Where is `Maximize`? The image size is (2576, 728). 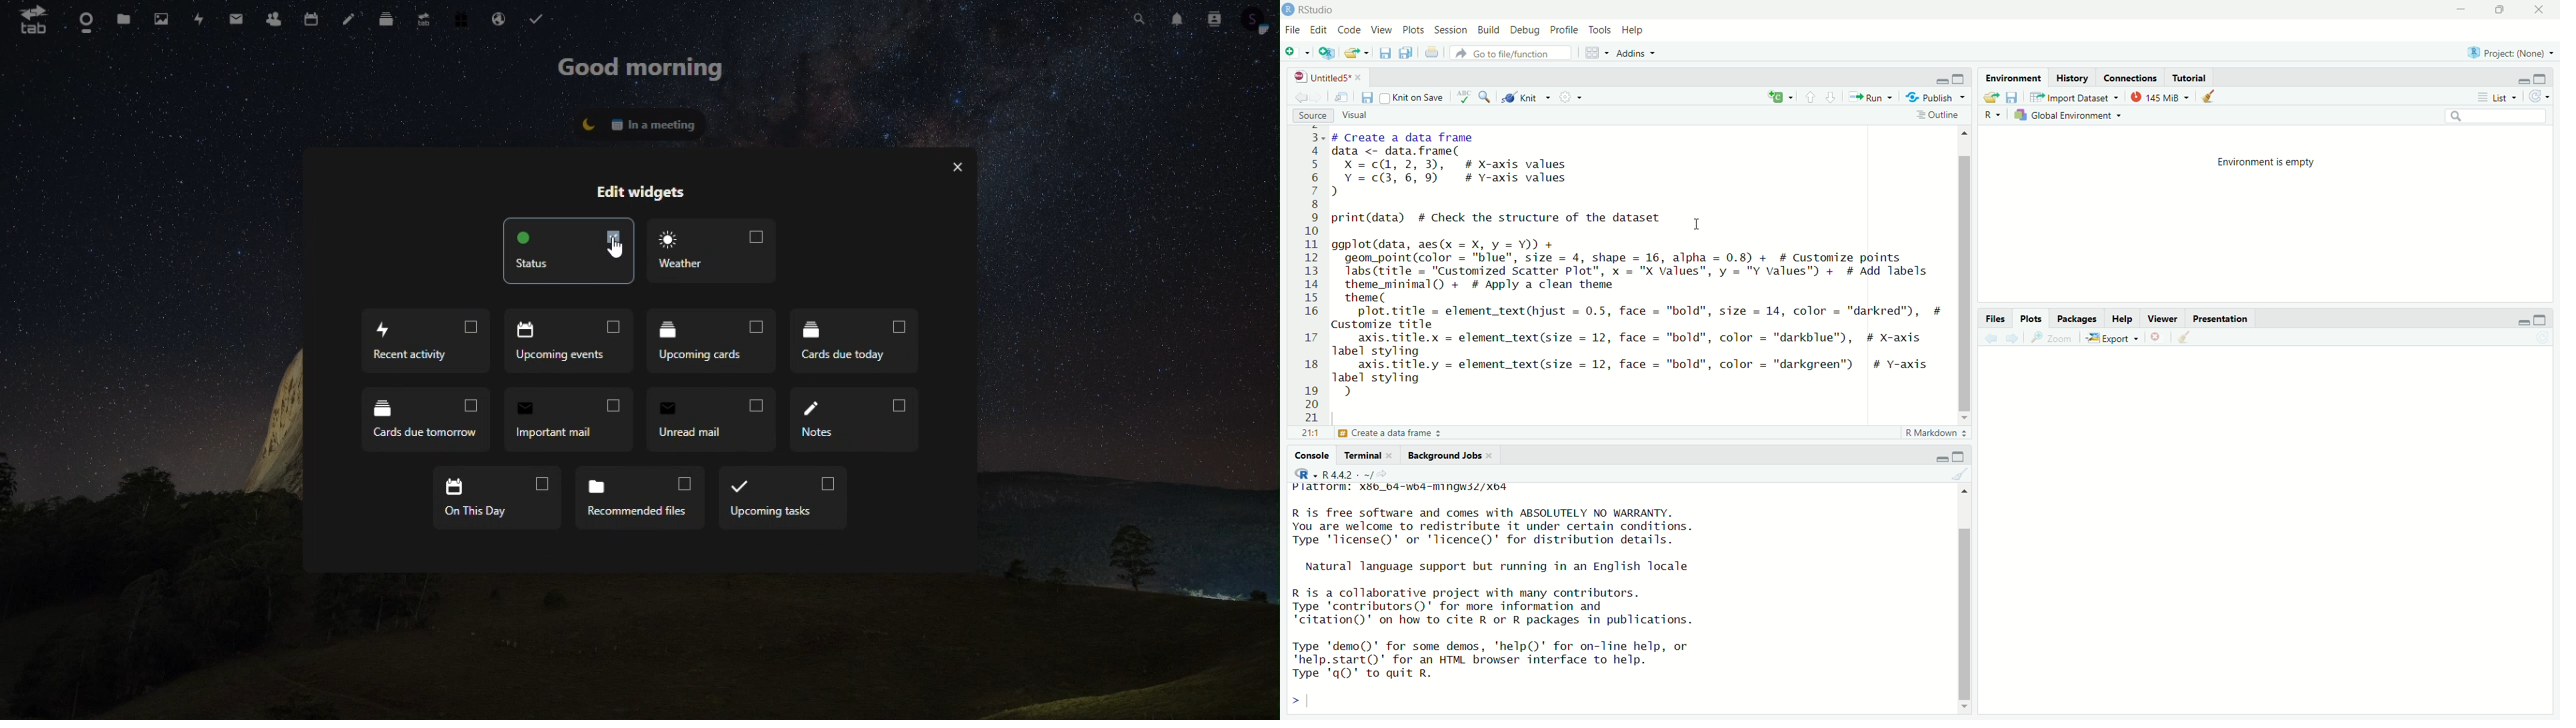 Maximize is located at coordinates (1959, 79).